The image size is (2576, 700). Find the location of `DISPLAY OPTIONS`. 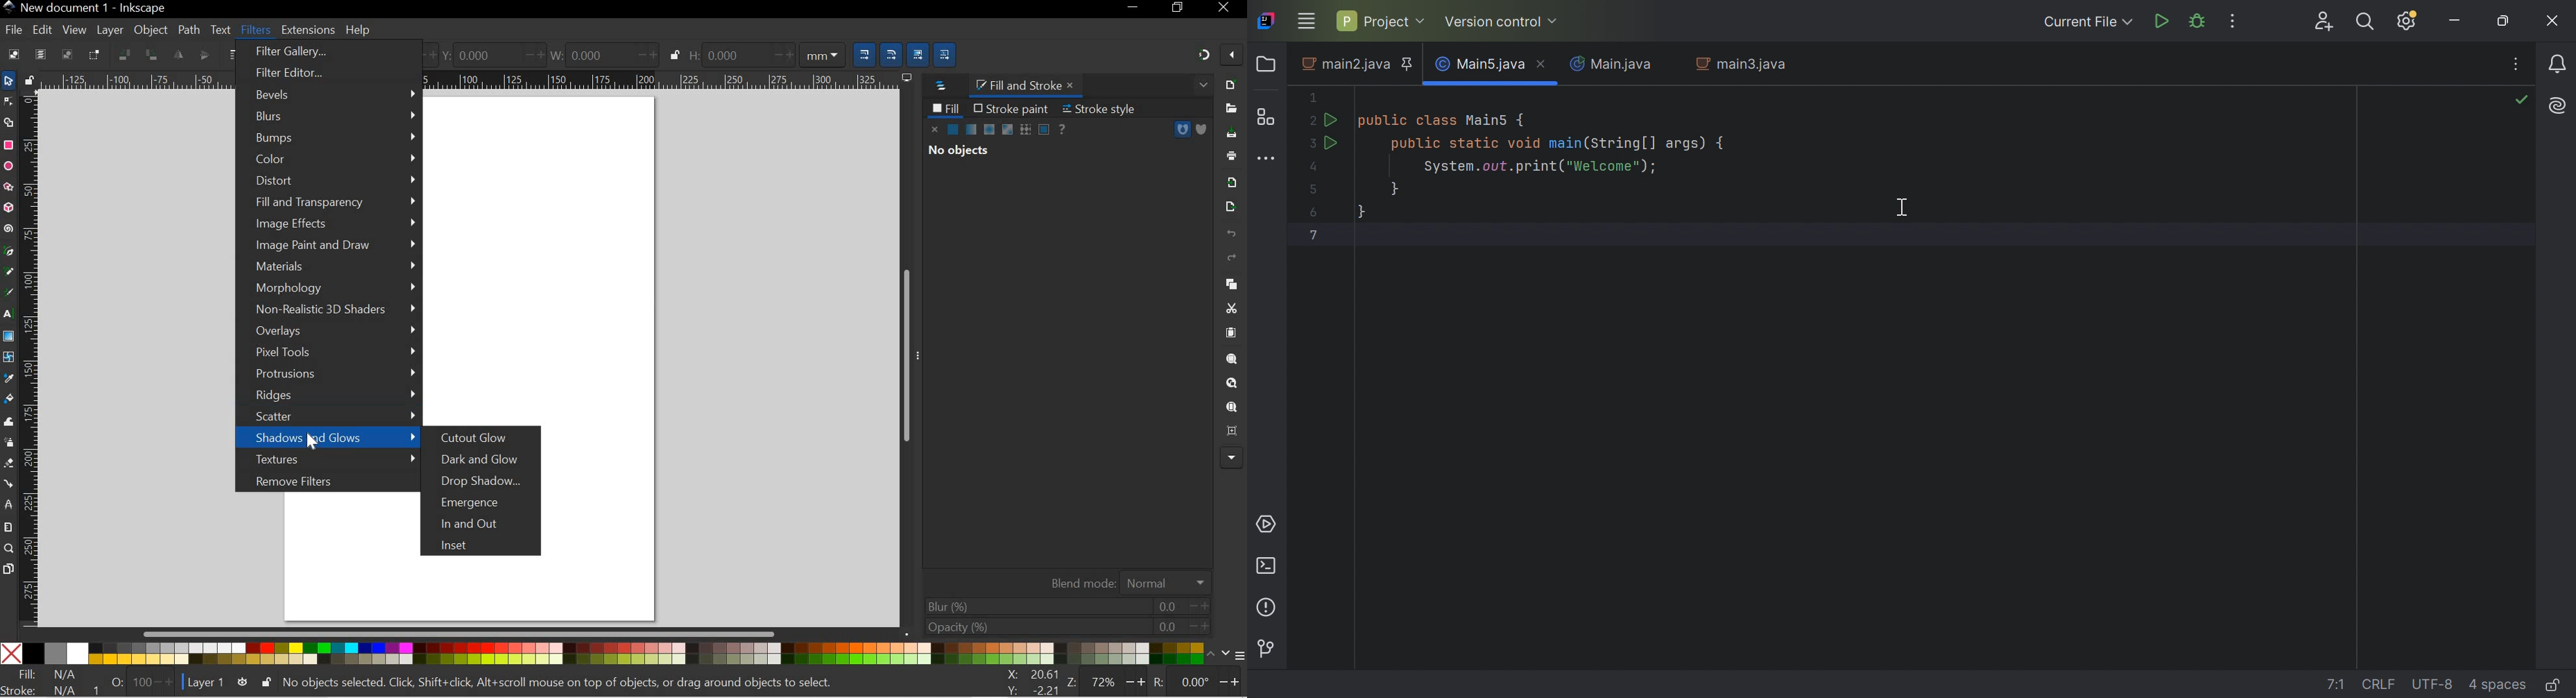

DISPLAY OPTIONS is located at coordinates (906, 77).